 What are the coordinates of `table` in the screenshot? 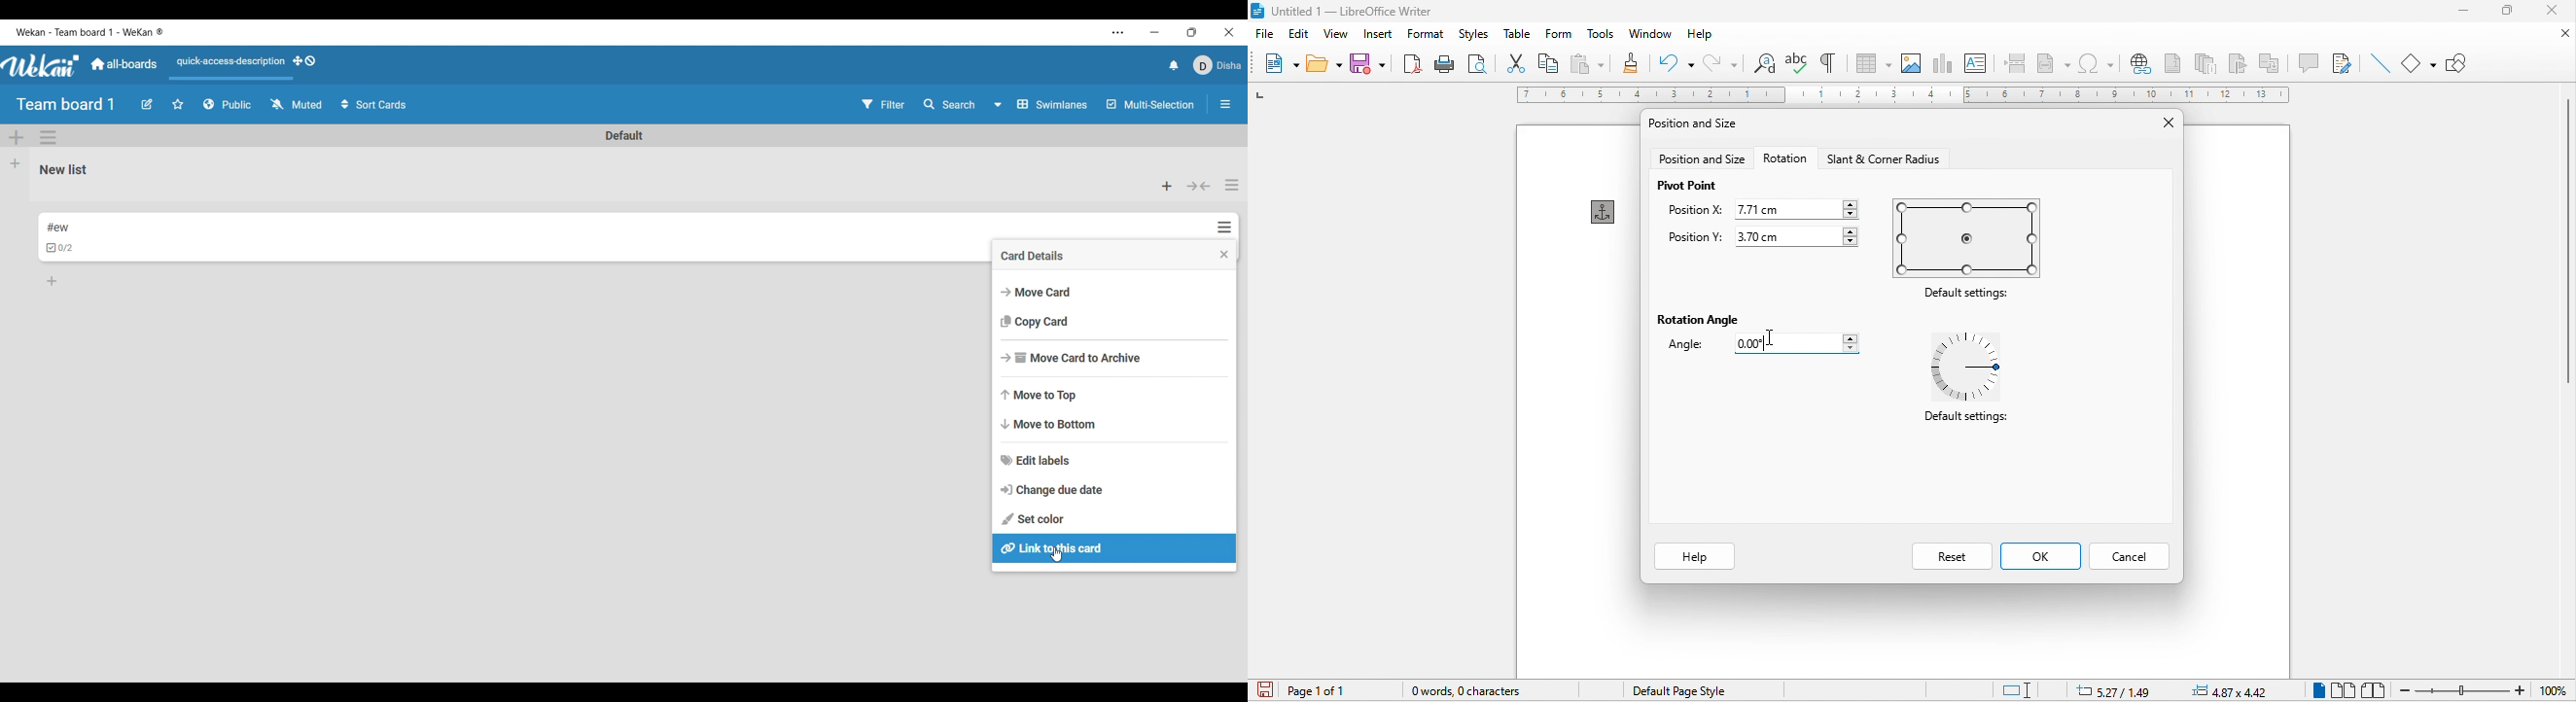 It's located at (1873, 63).